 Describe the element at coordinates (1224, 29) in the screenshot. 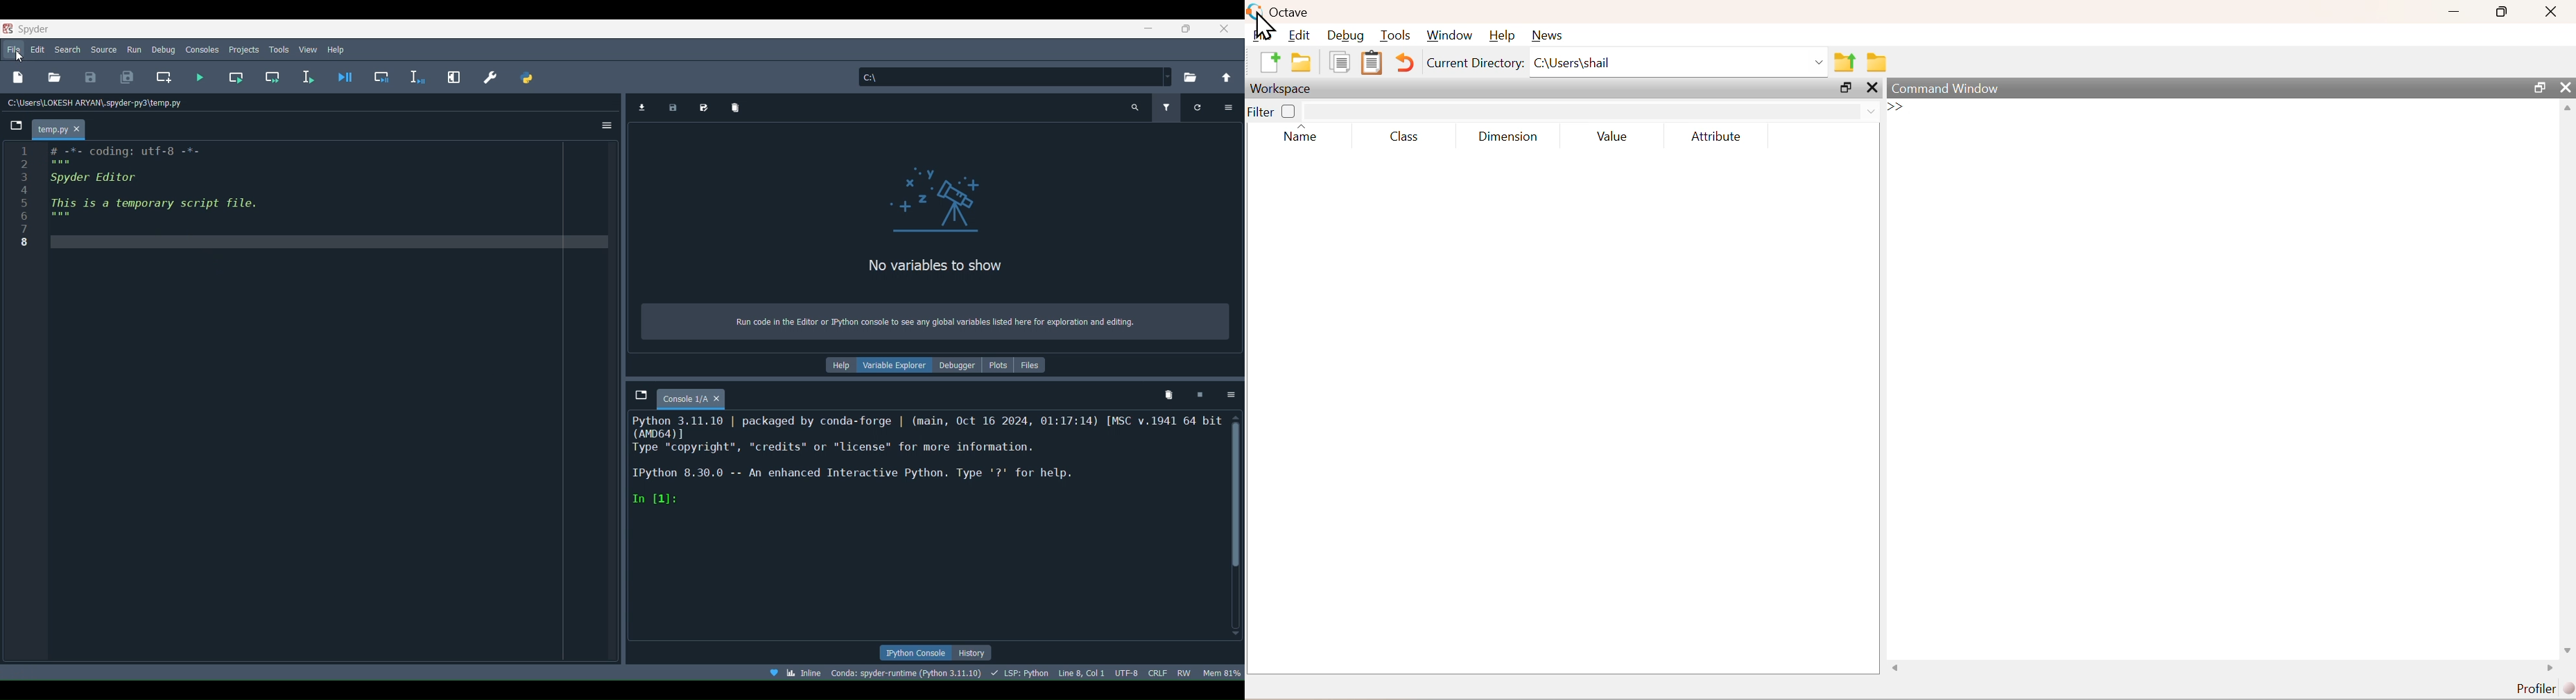

I see `close` at that location.